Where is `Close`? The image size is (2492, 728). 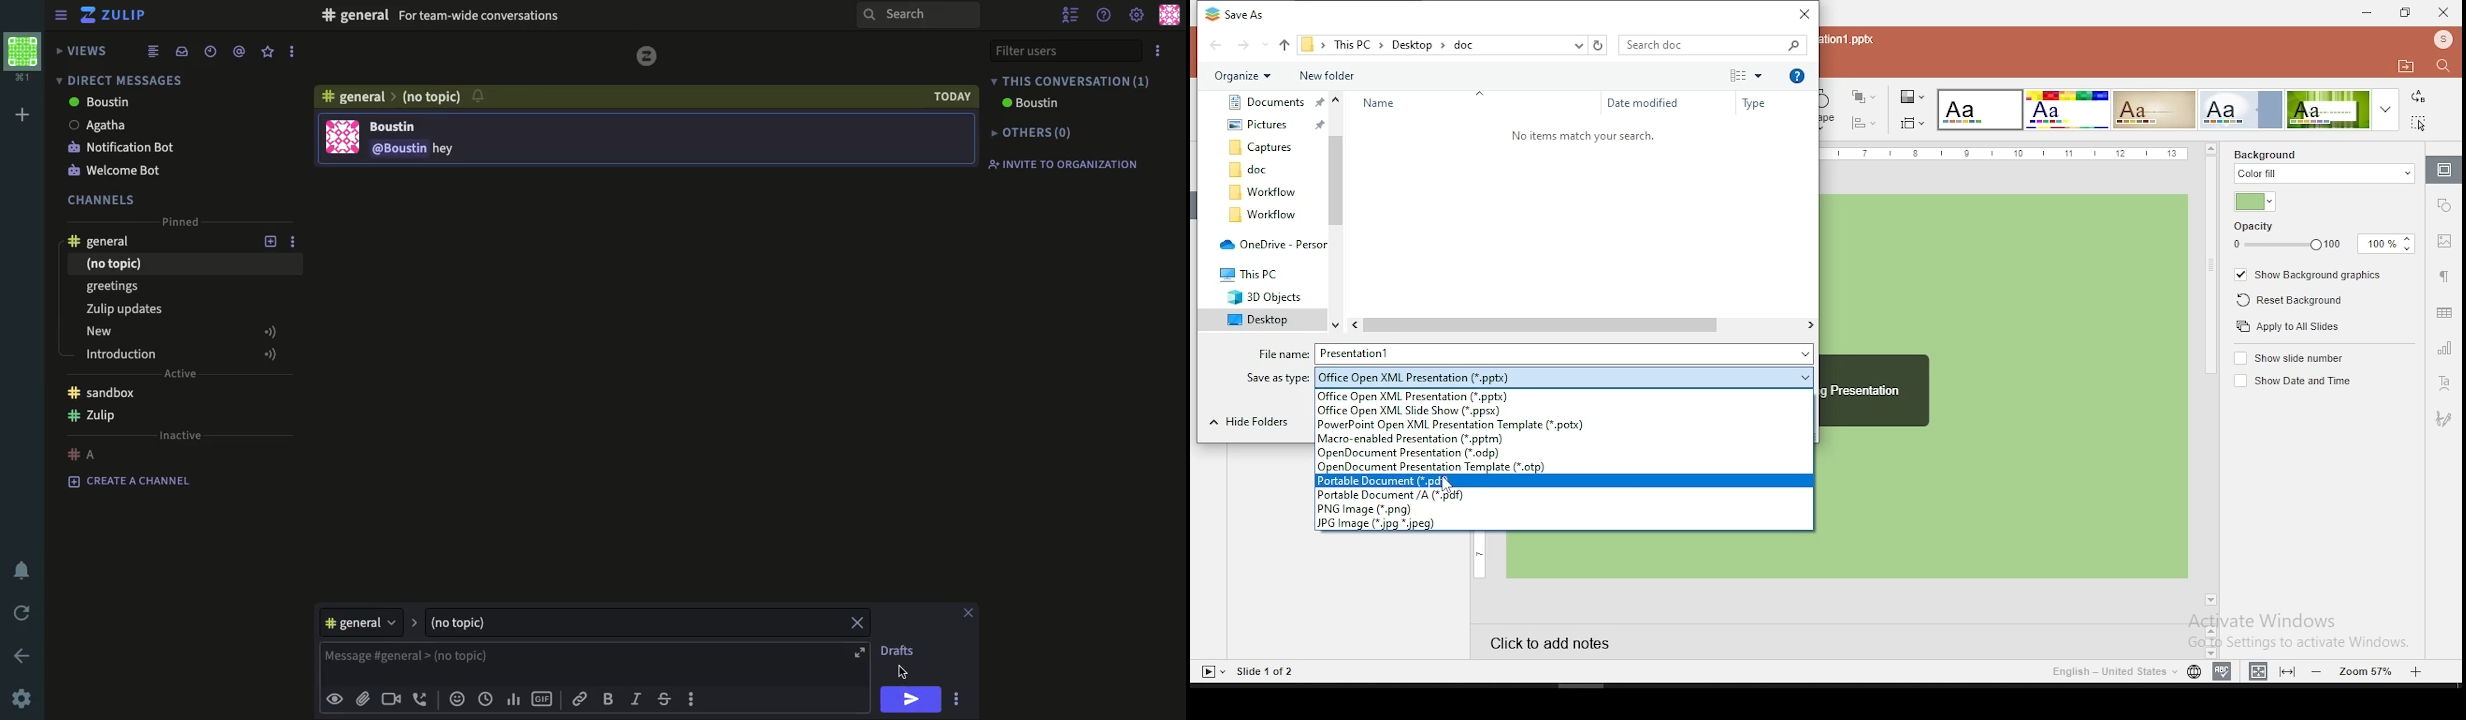 Close is located at coordinates (2445, 12).